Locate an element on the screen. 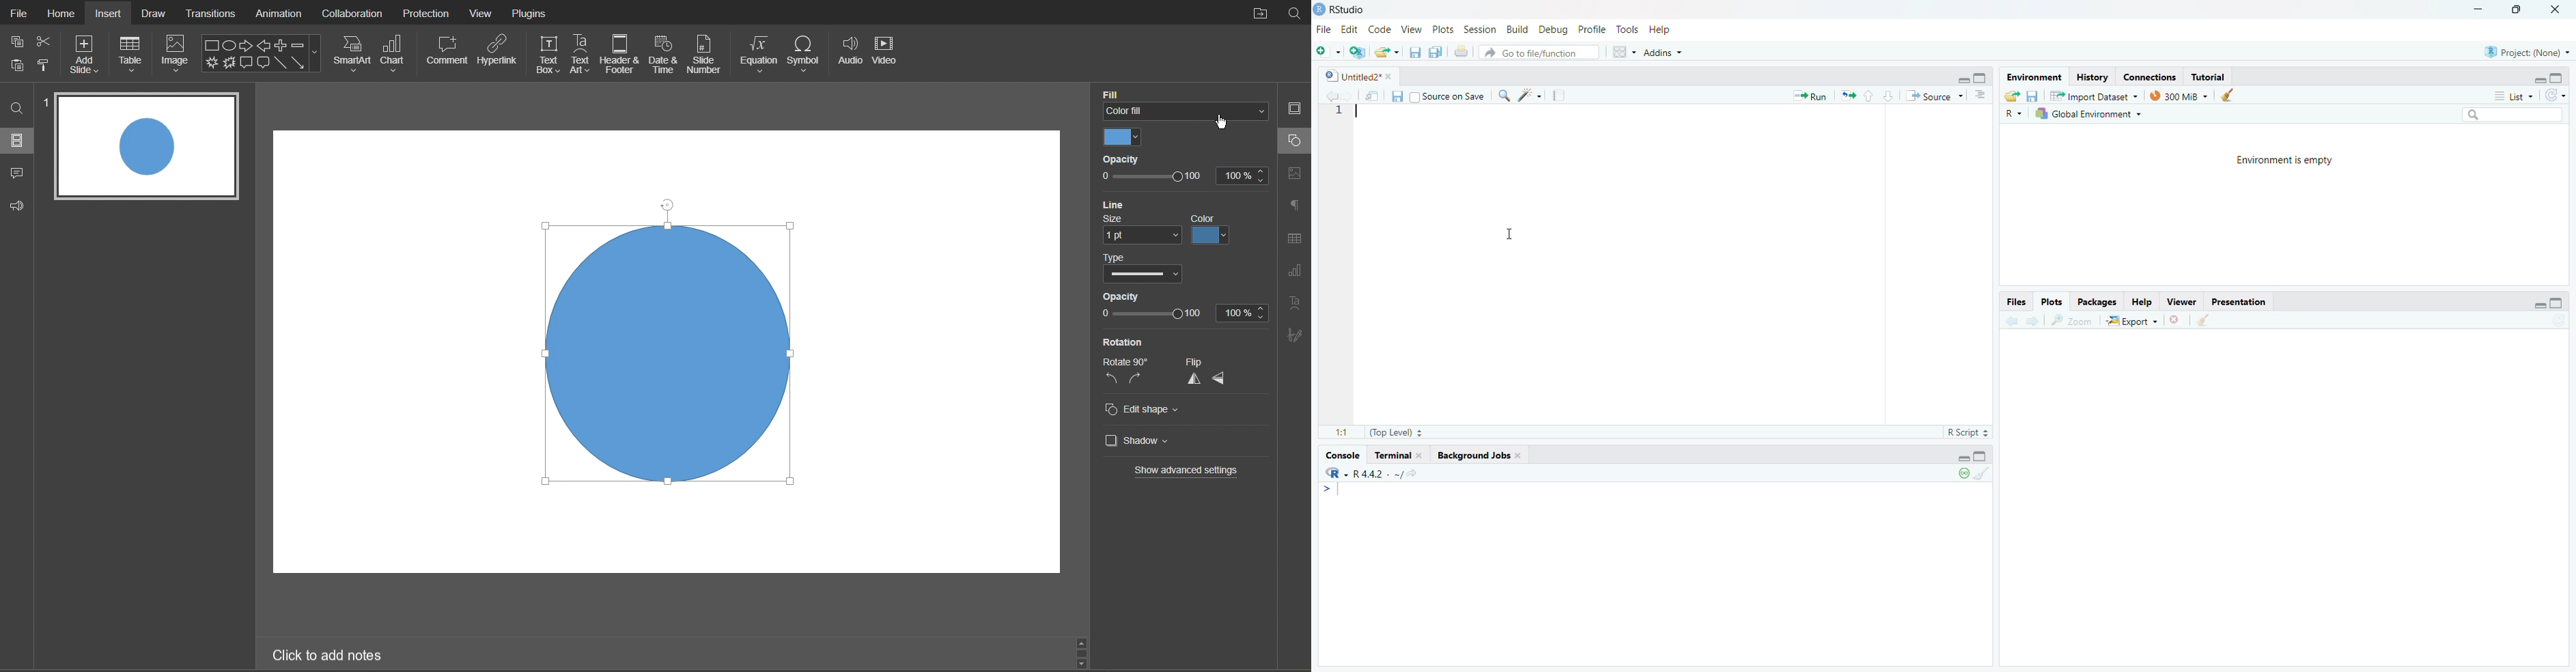 The image size is (2576, 672). go back is located at coordinates (2008, 321).